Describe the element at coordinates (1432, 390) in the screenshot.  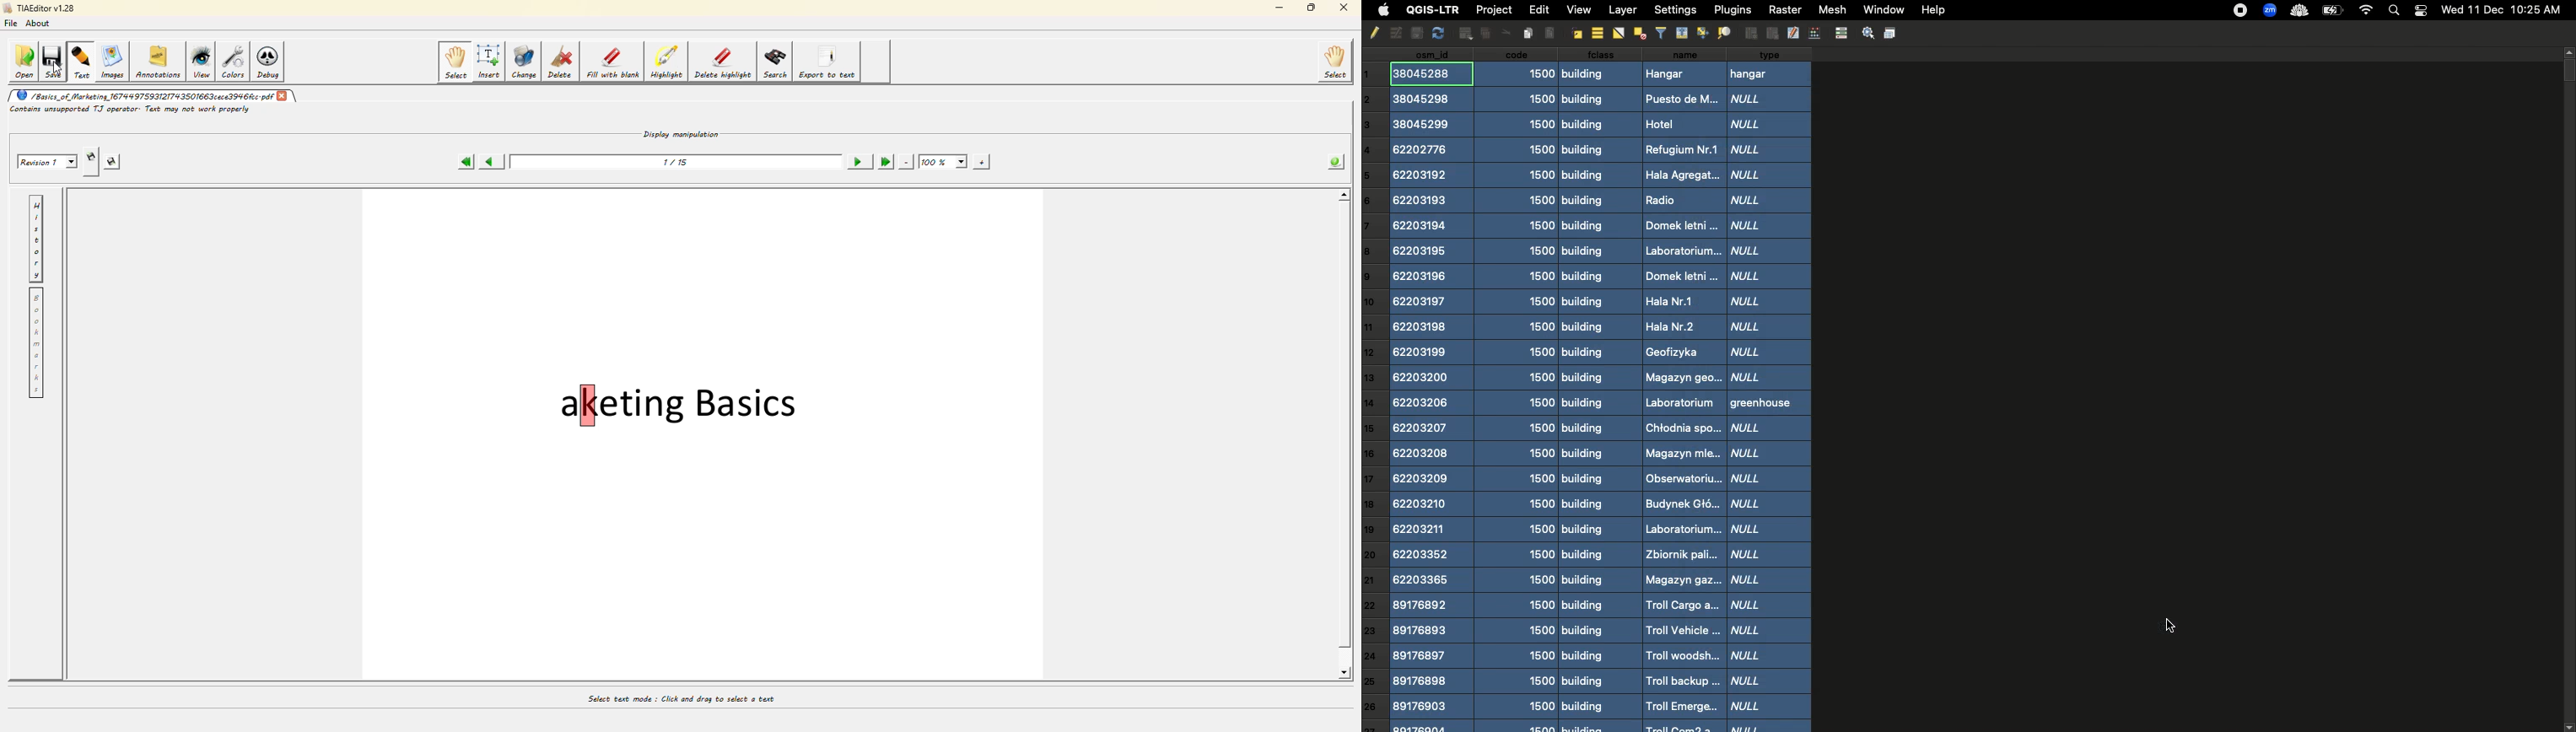
I see `csn_id` at that location.